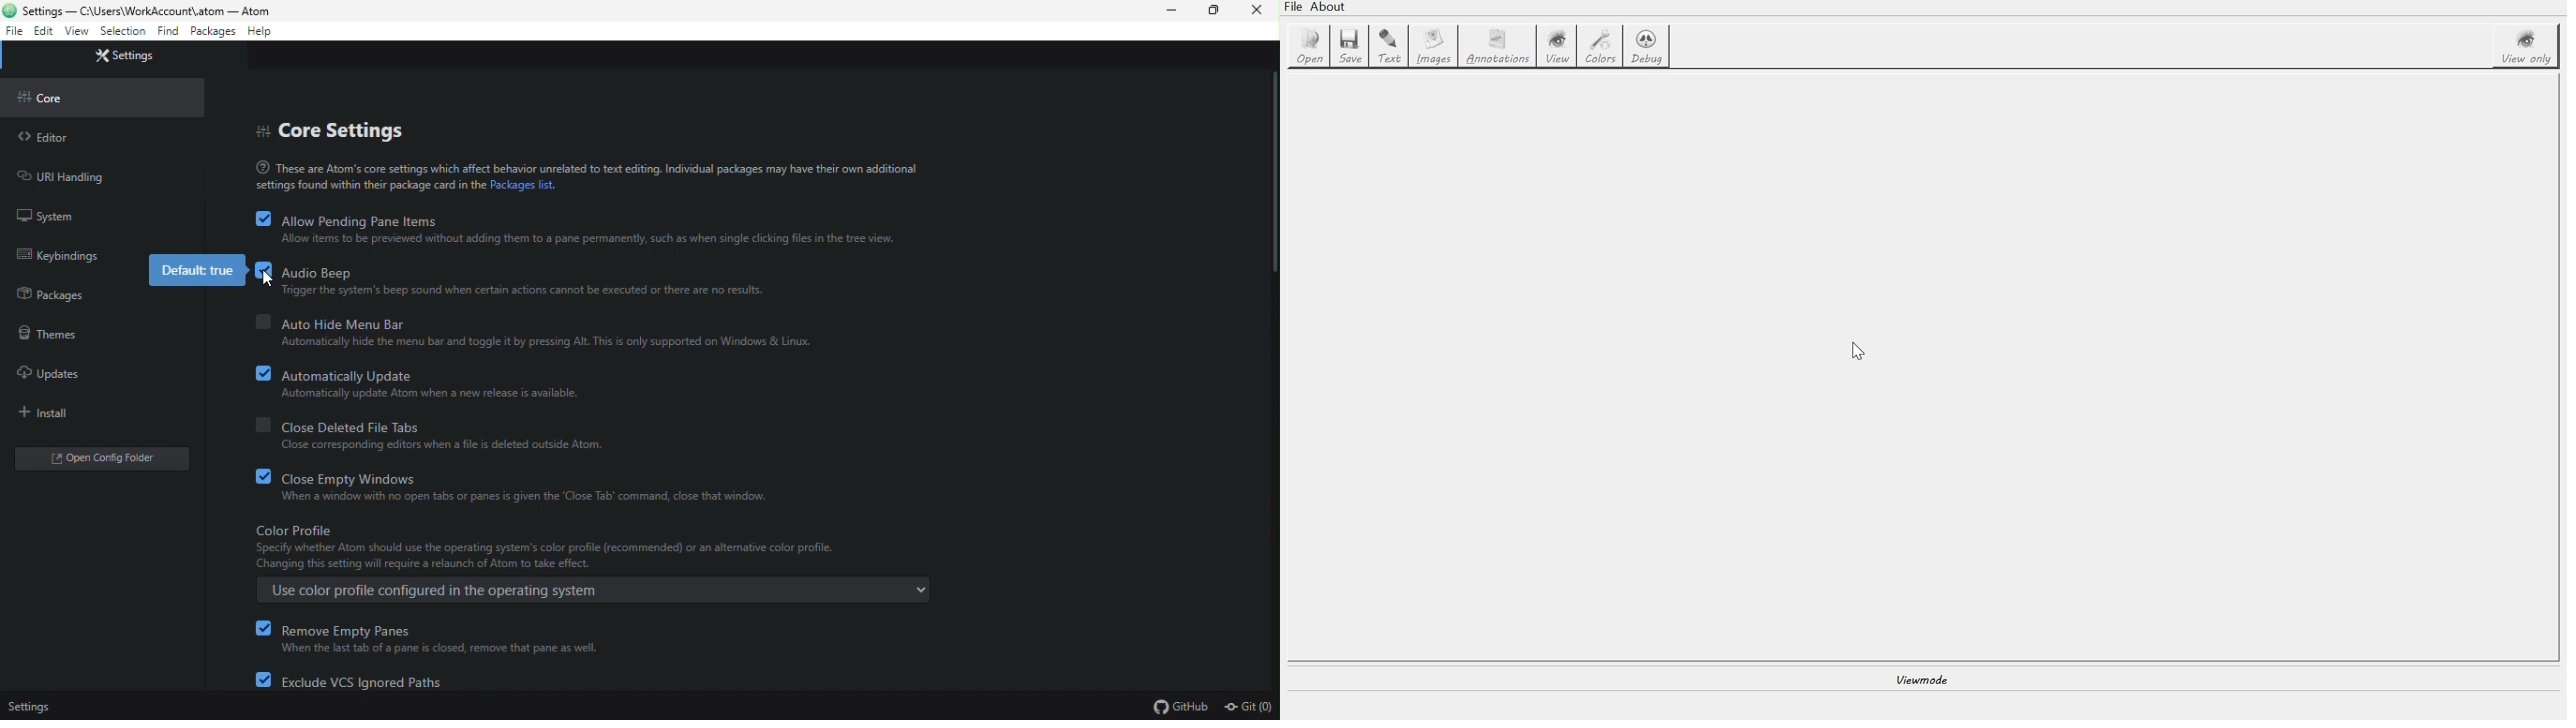 The height and width of the screenshot is (728, 2576). What do you see at coordinates (58, 256) in the screenshot?
I see `keybinding` at bounding box center [58, 256].